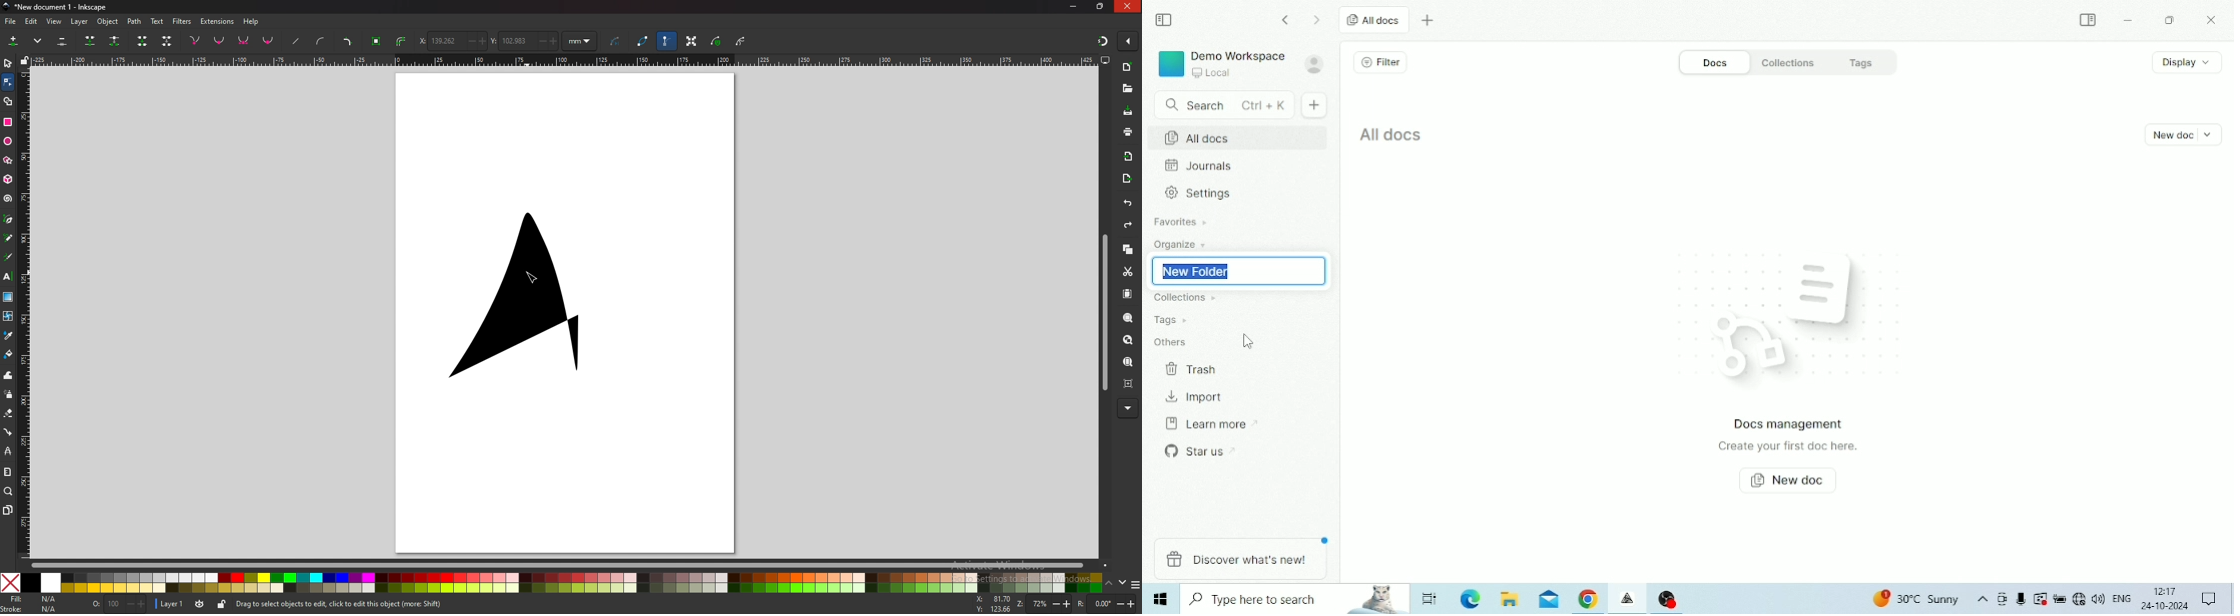  What do you see at coordinates (321, 42) in the screenshot?
I see `add curve handles` at bounding box center [321, 42].